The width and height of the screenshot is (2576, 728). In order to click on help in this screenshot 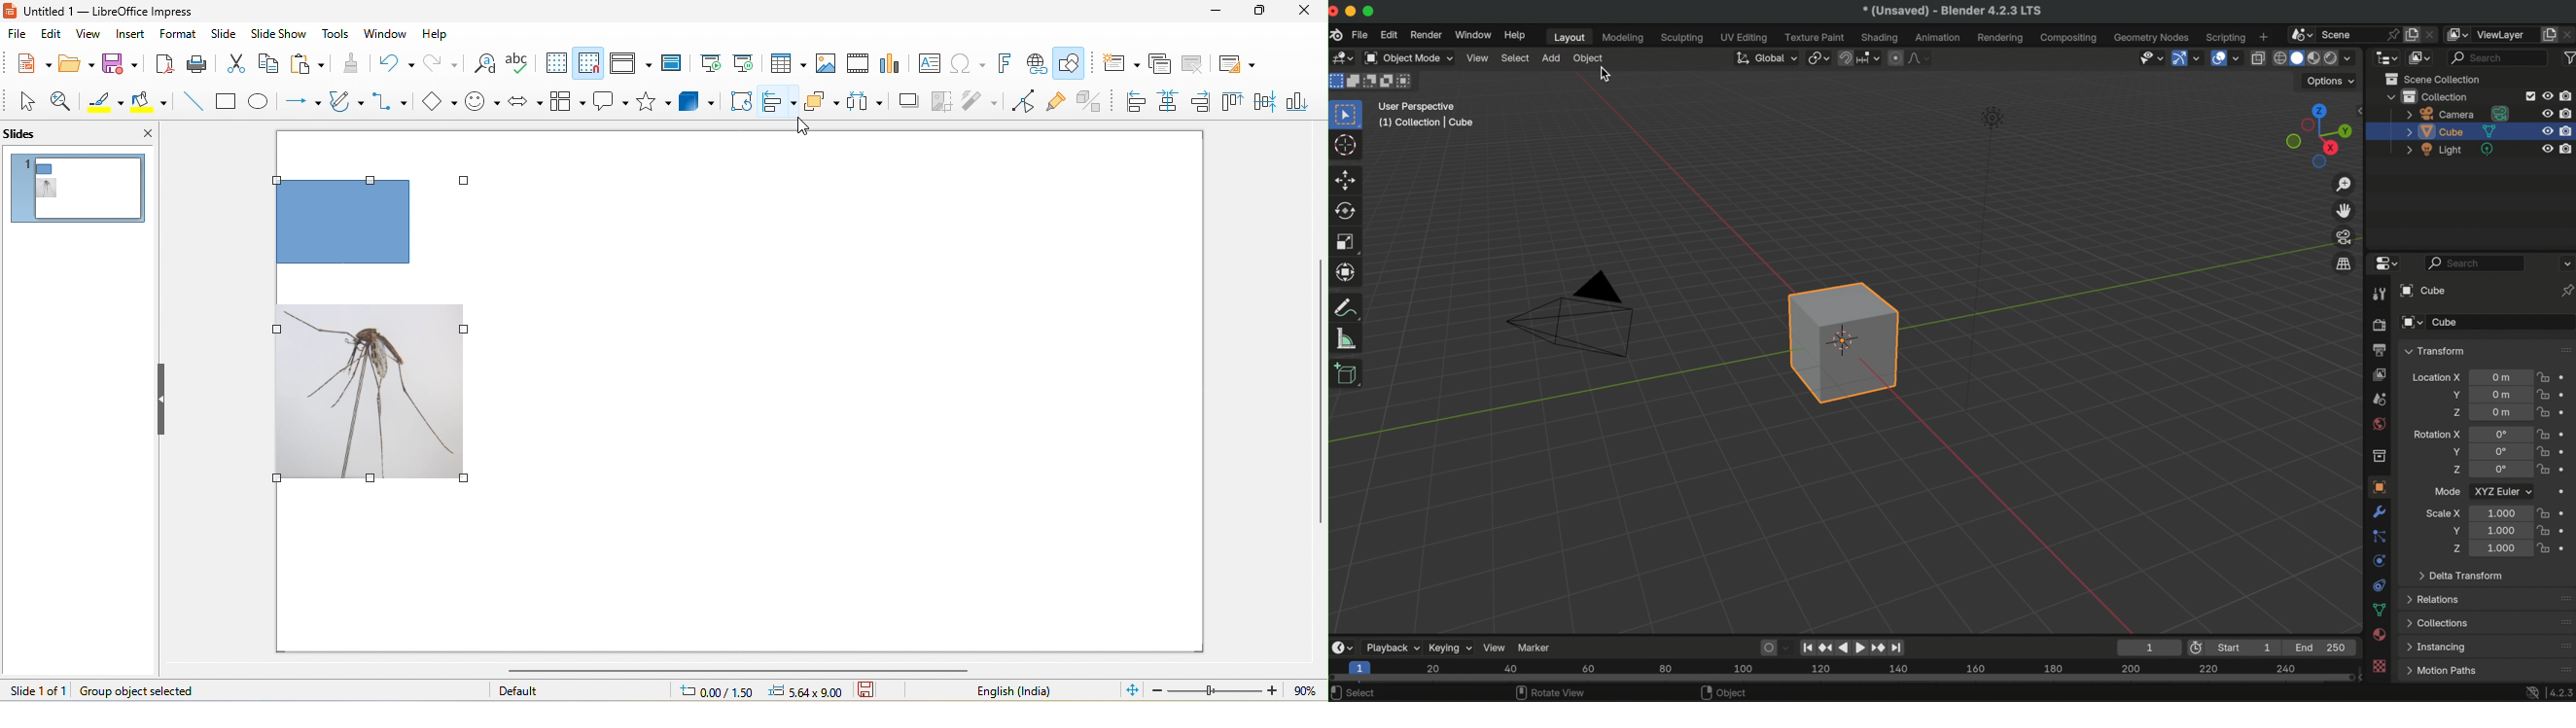, I will do `click(440, 37)`.